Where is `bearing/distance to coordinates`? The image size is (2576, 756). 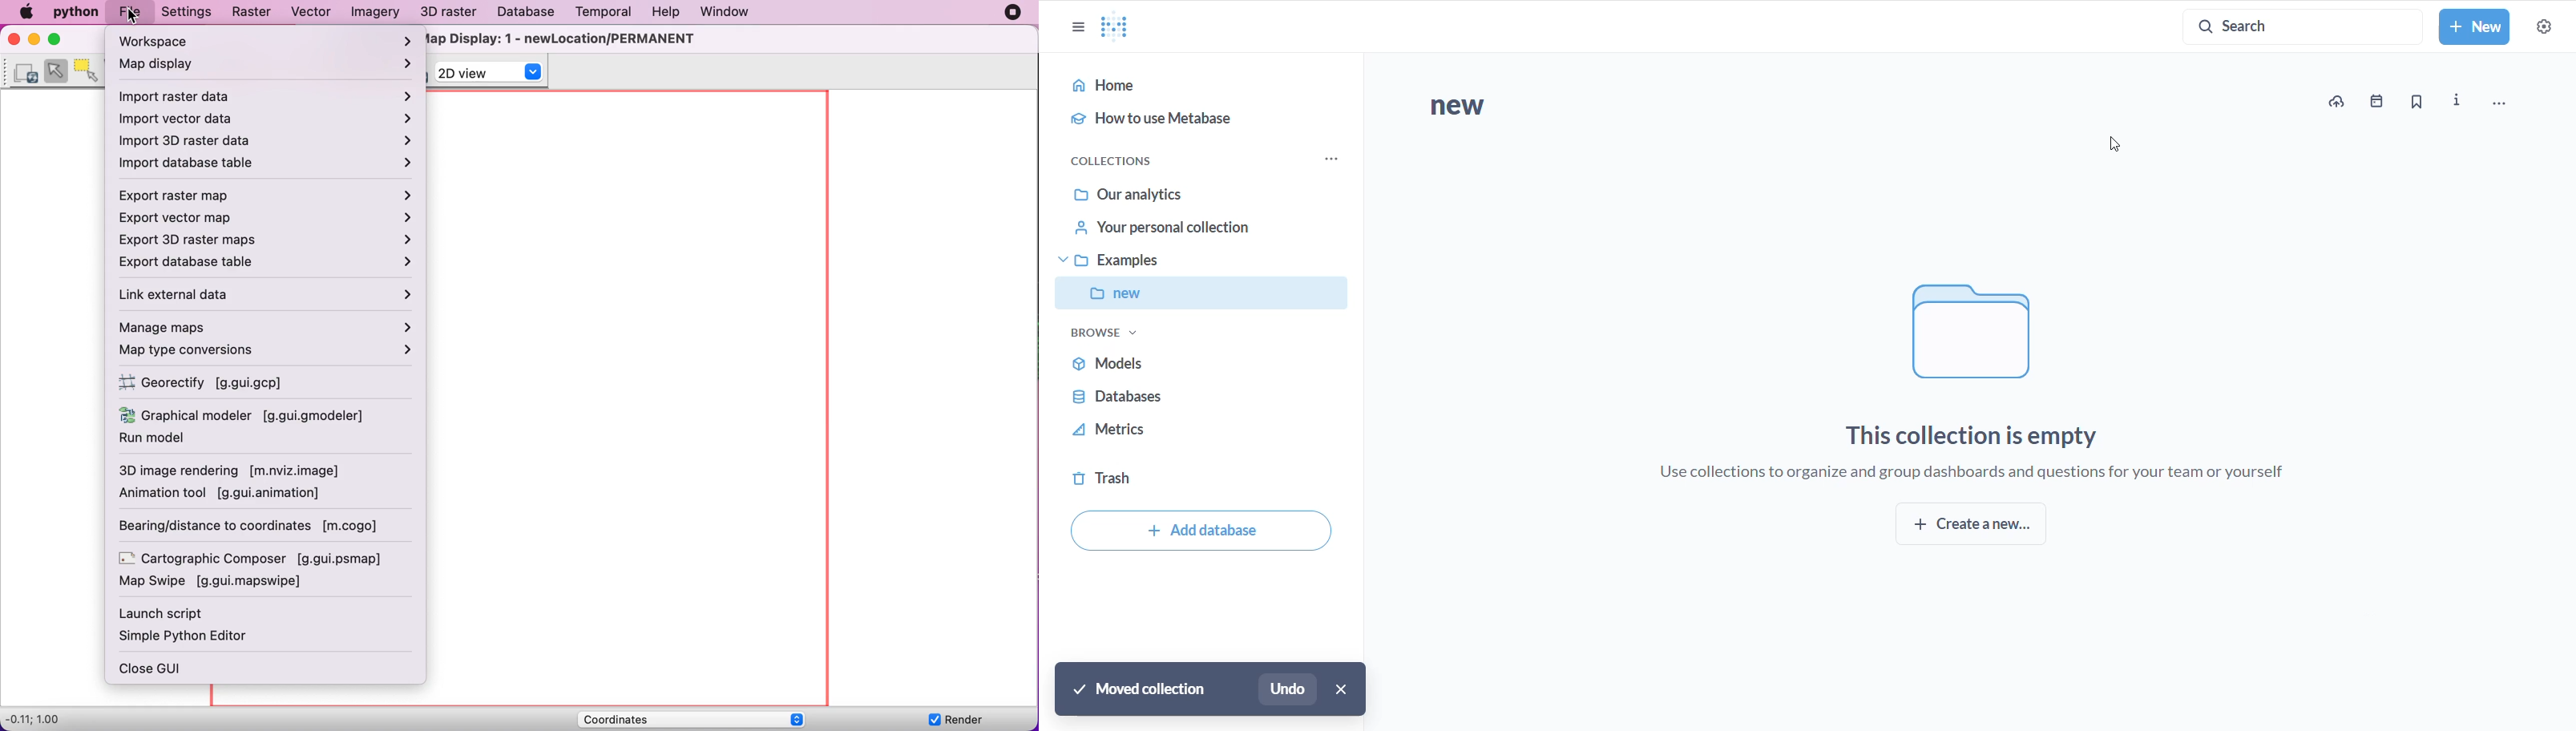
bearing/distance to coordinates is located at coordinates (259, 528).